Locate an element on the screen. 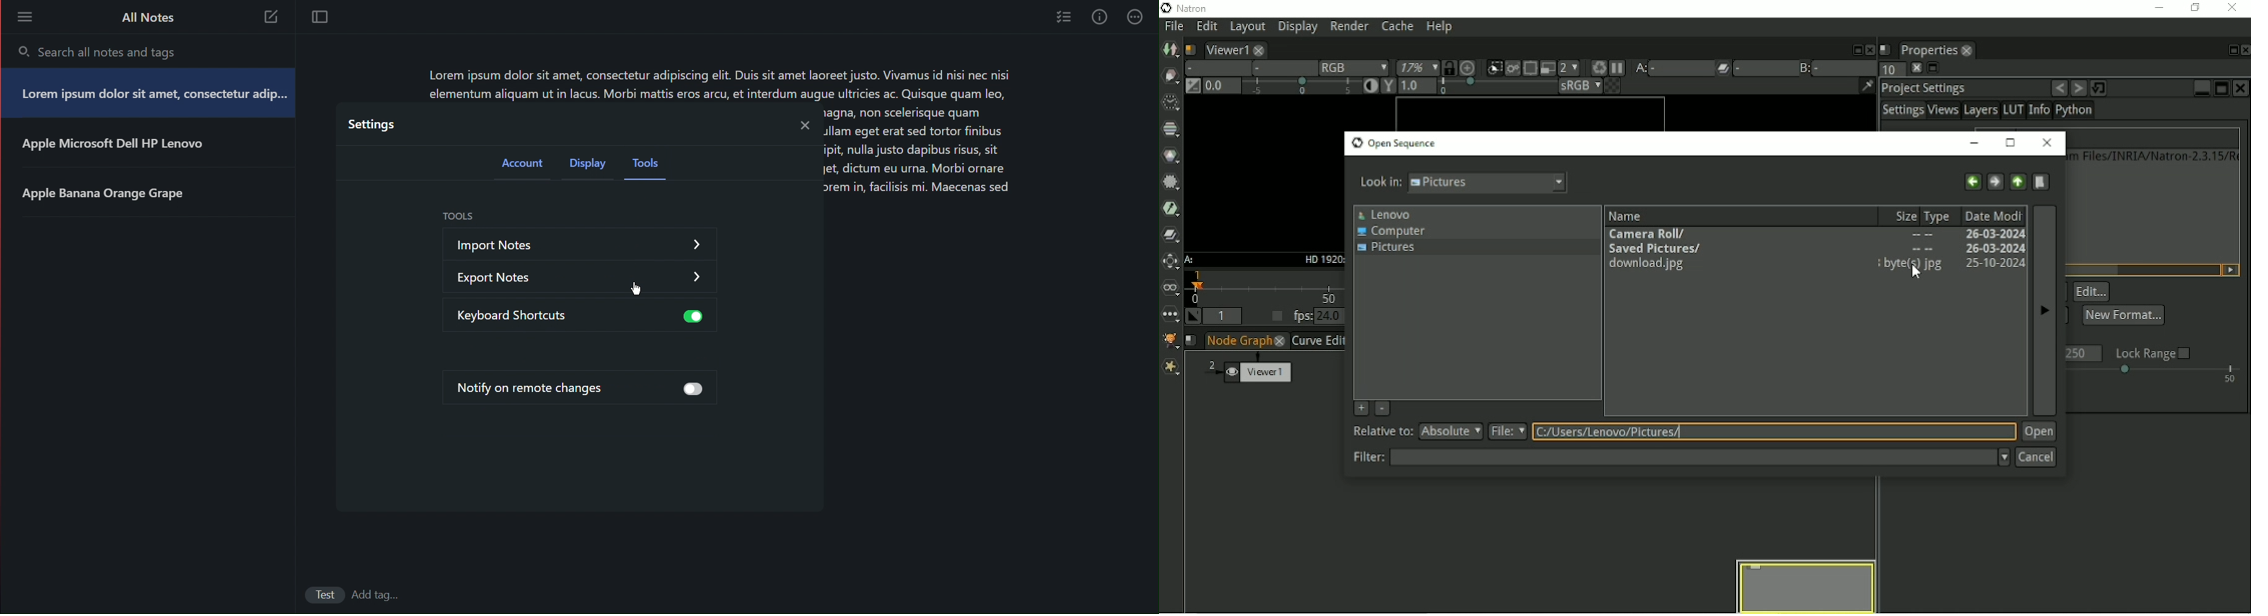 This screenshot has width=2268, height=616. dropdown is located at coordinates (699, 275).